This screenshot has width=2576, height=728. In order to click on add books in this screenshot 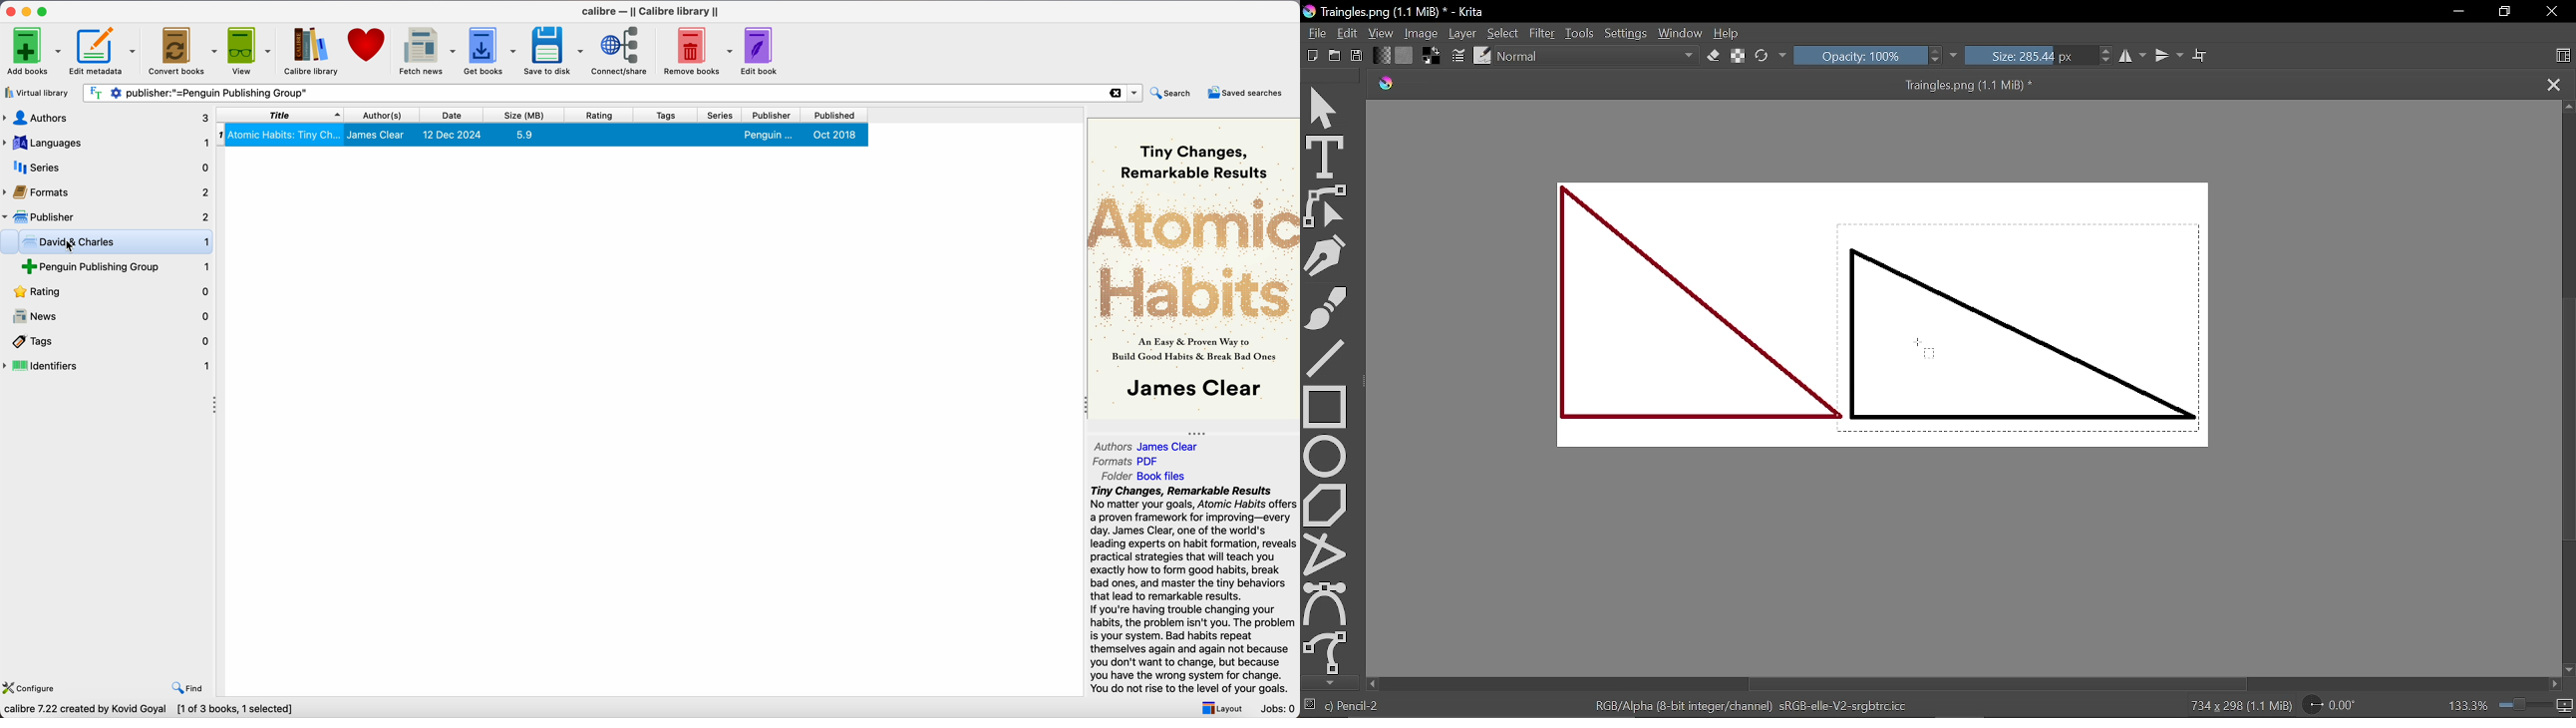, I will do `click(33, 50)`.